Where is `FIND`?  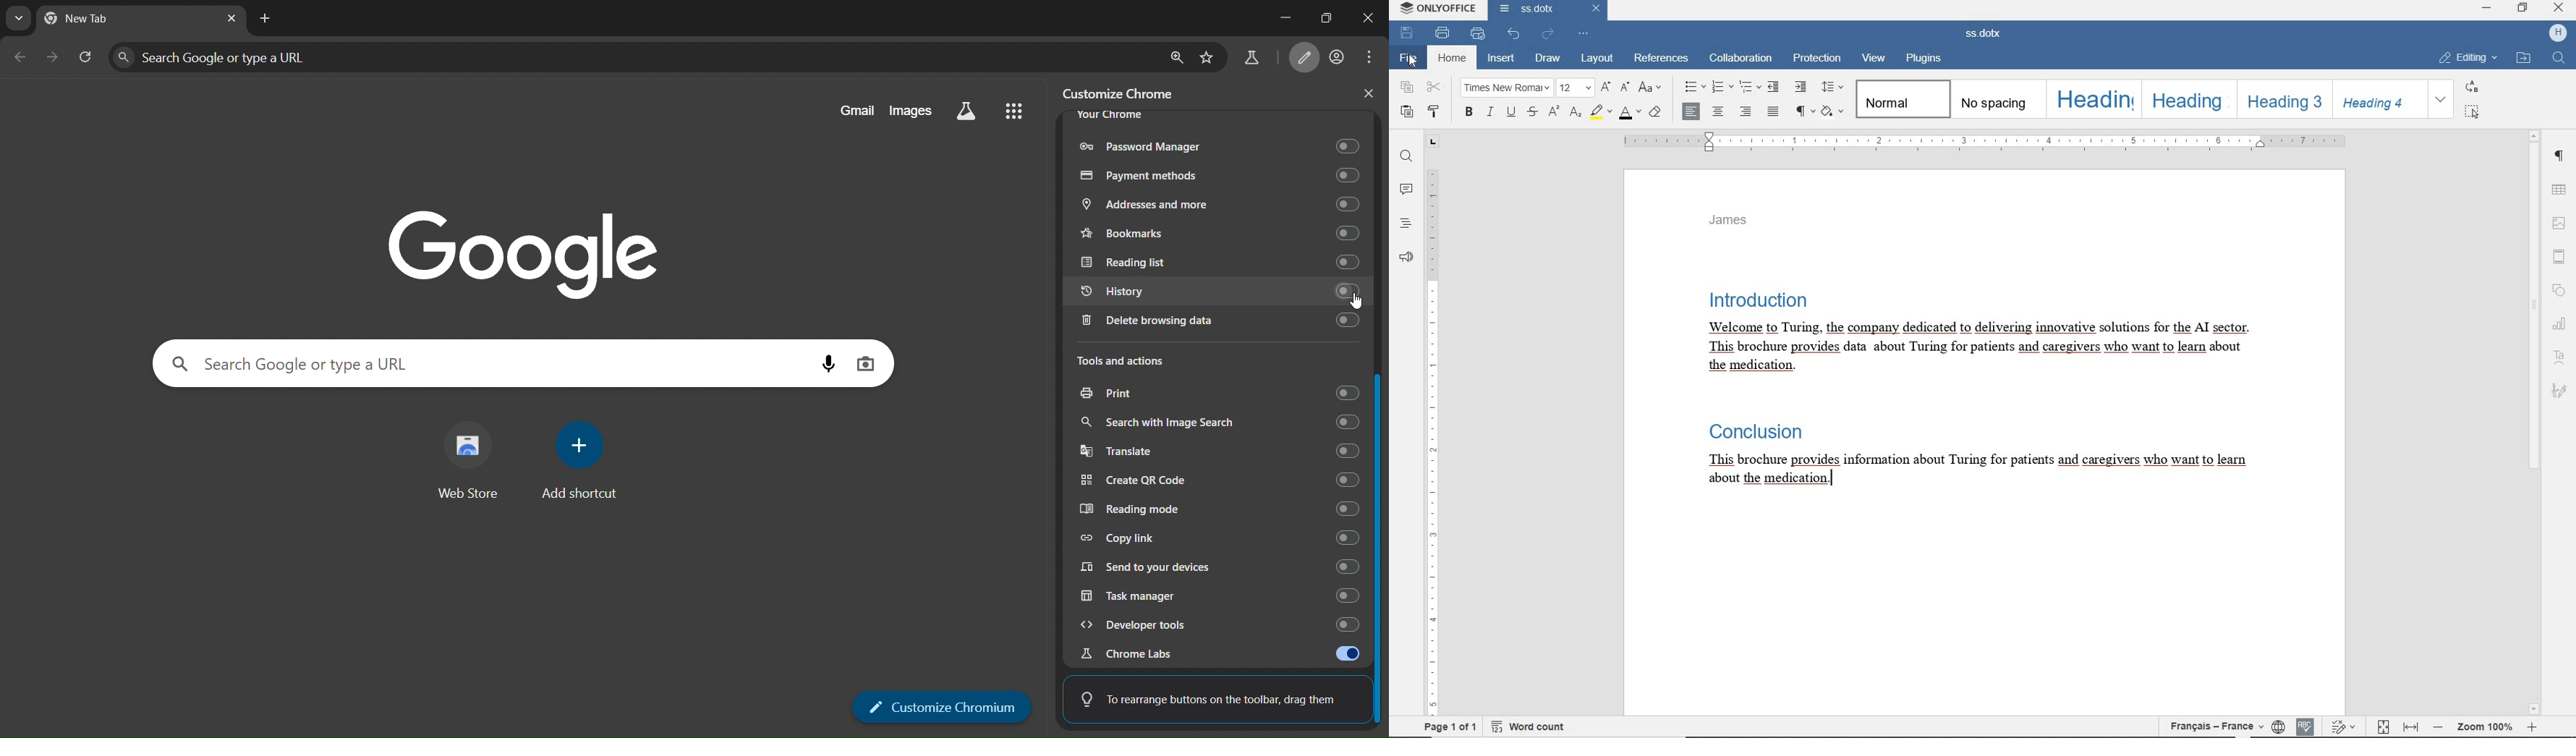
FIND is located at coordinates (2559, 59).